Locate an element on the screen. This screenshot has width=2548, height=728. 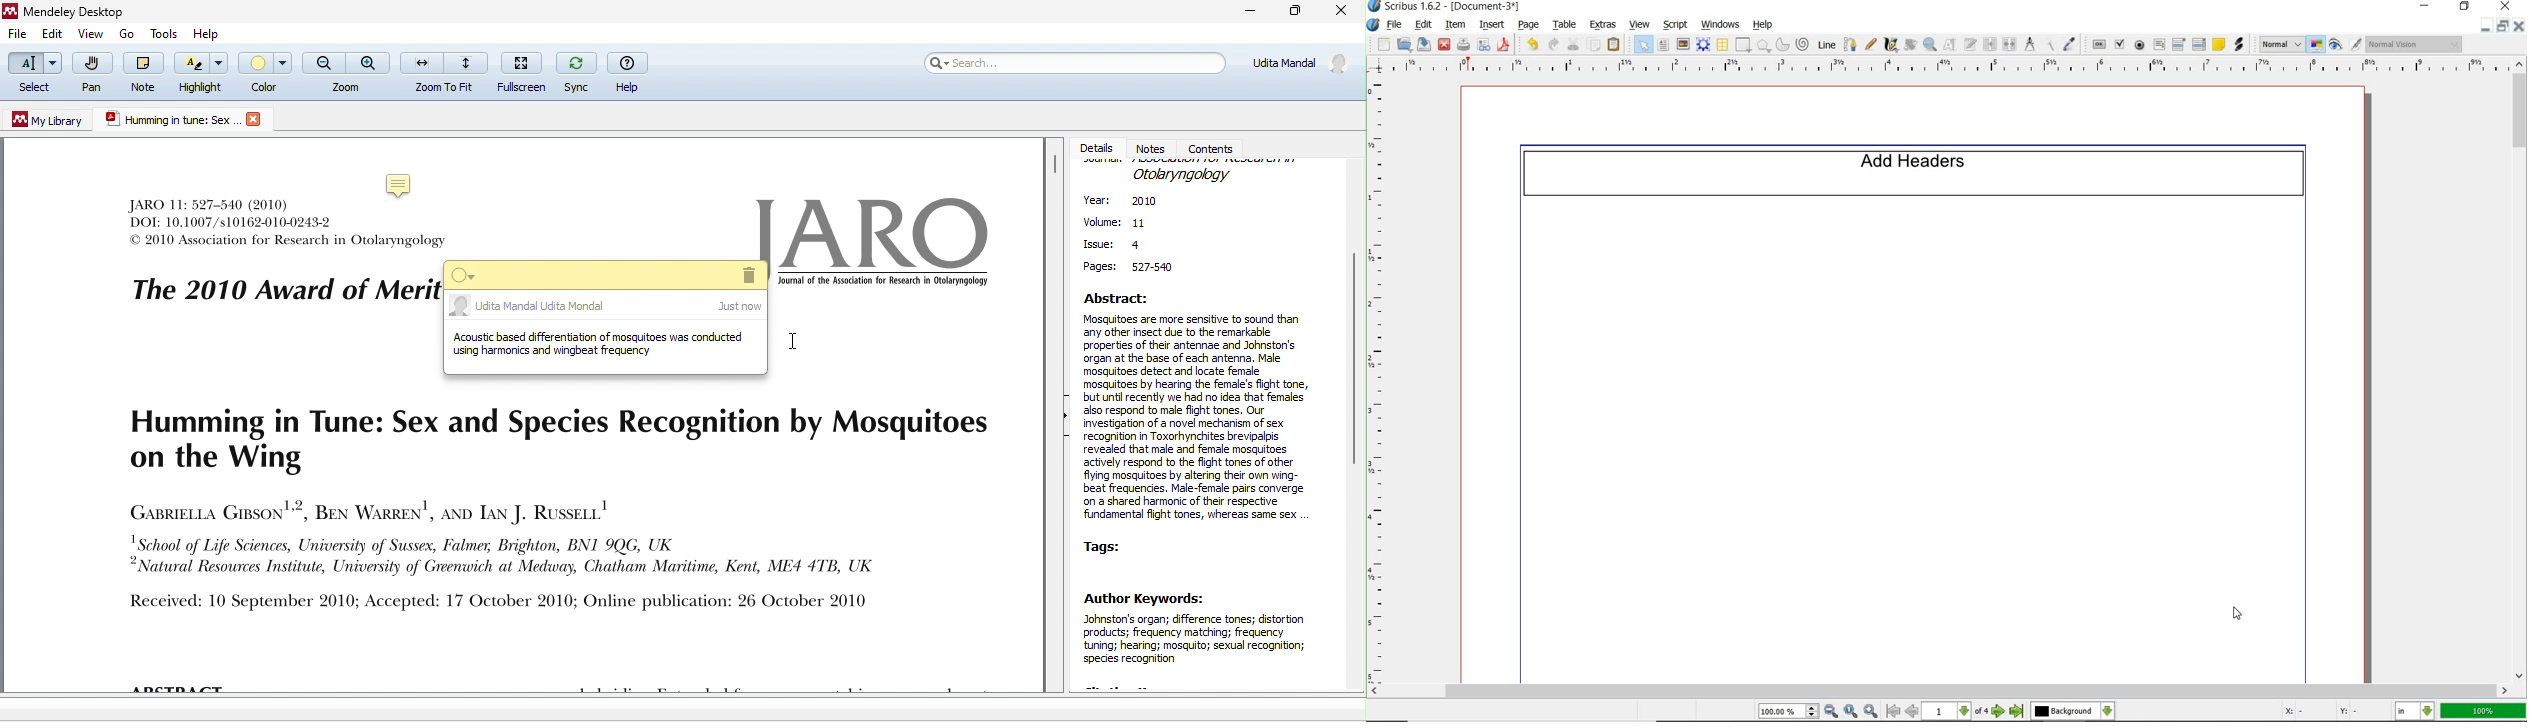
select the current layer is located at coordinates (2073, 712).